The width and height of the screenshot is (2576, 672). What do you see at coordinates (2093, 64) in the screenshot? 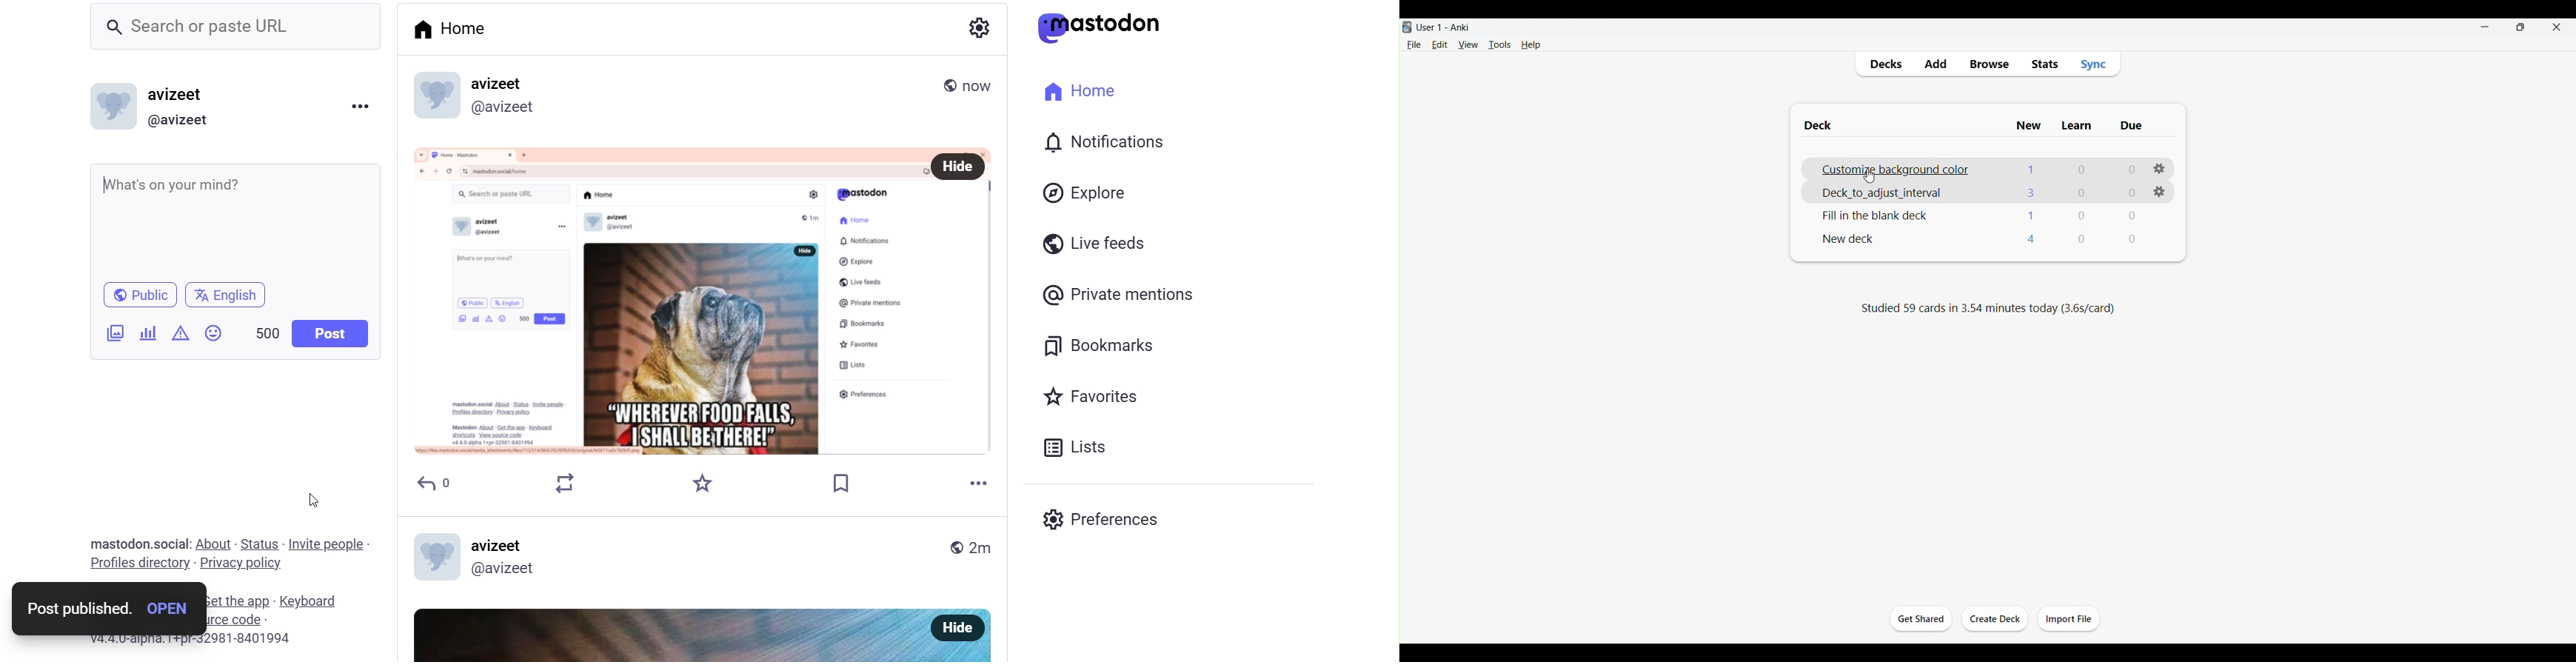
I see `Sync` at bounding box center [2093, 64].